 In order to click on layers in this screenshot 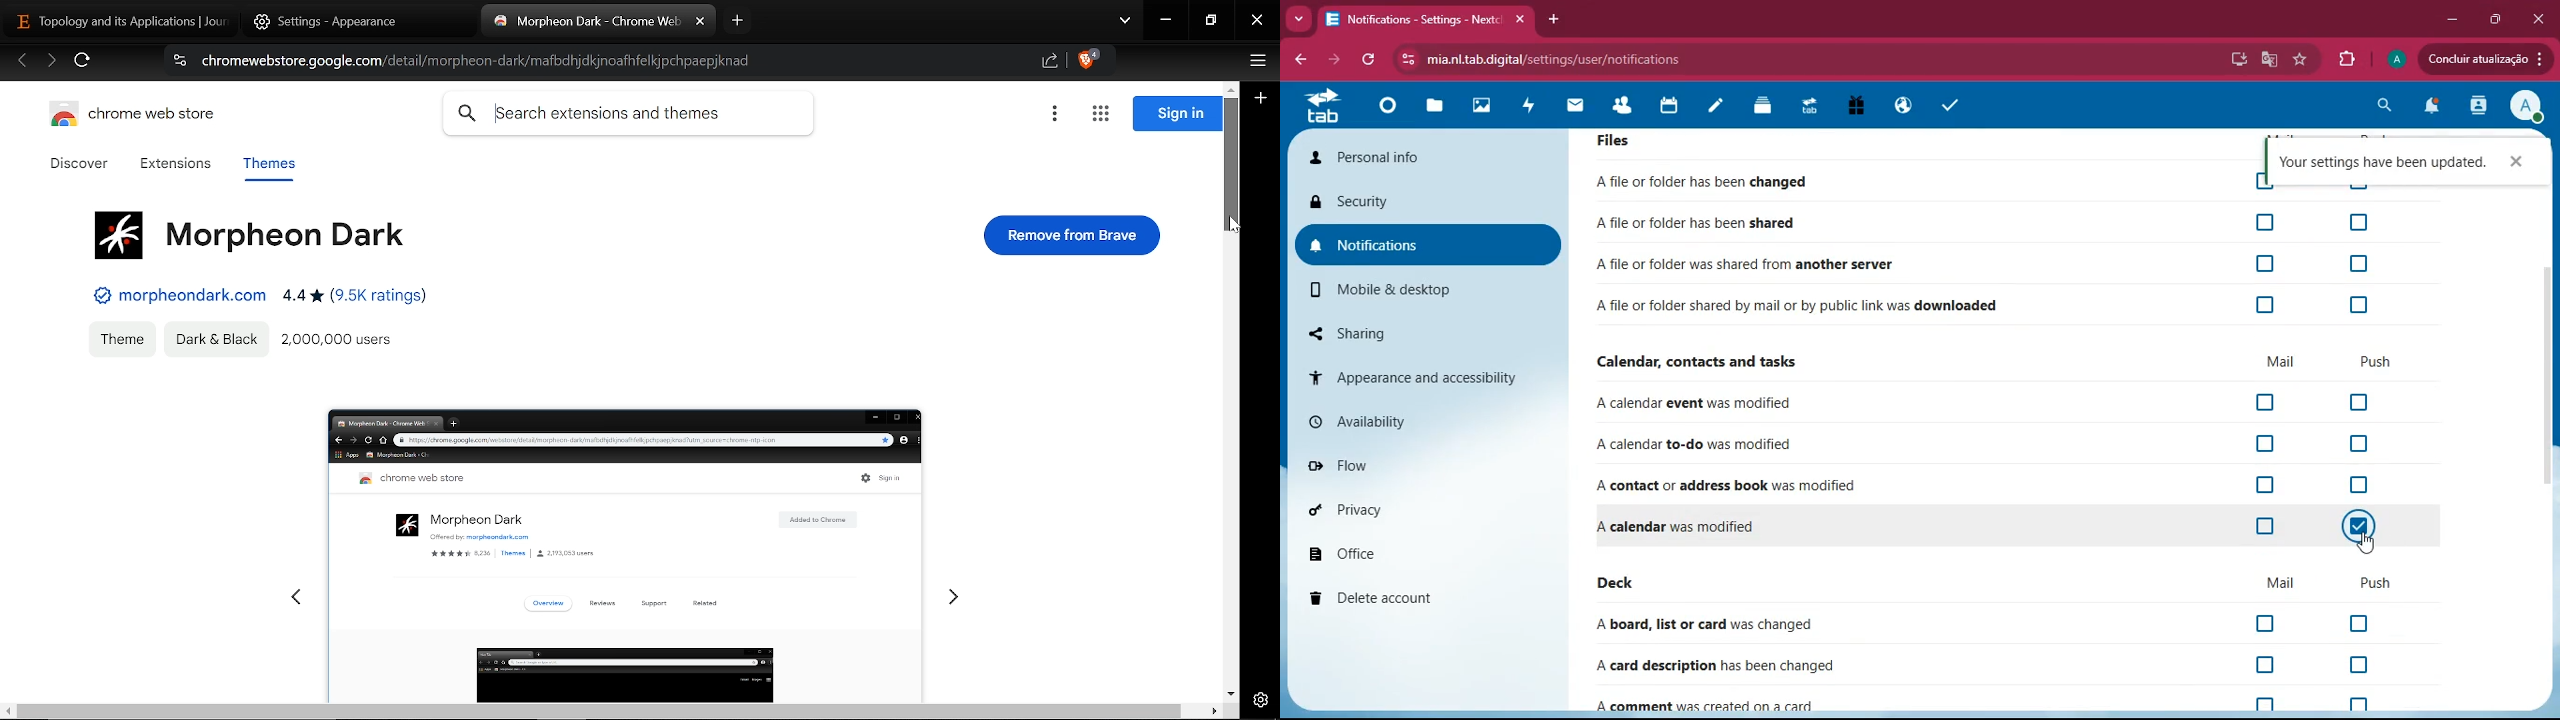, I will do `click(1767, 106)`.